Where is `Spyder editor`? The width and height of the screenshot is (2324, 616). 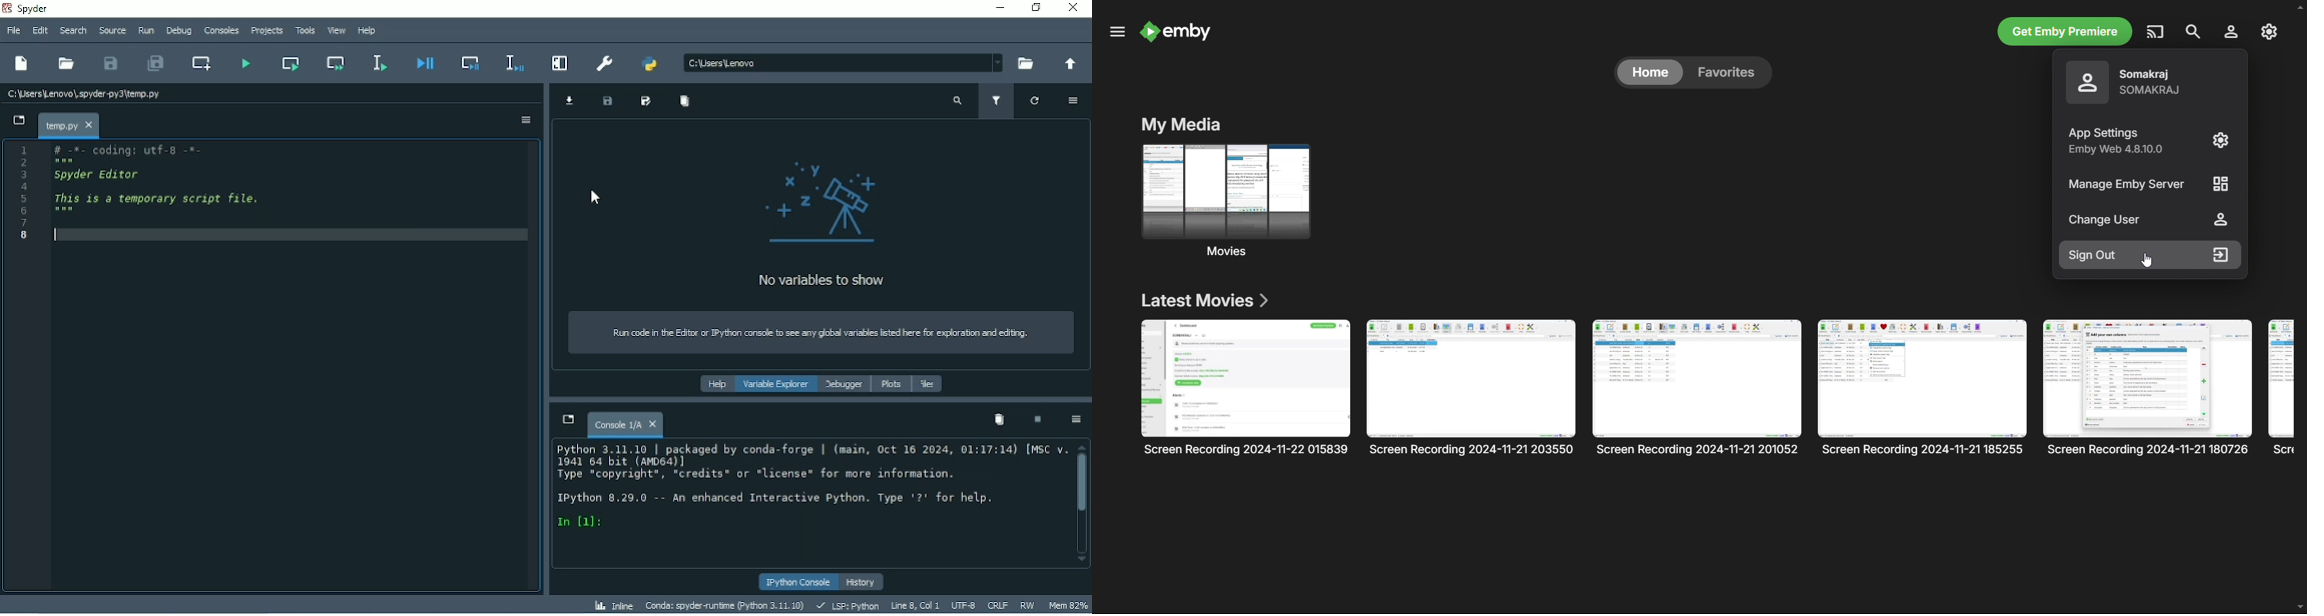 Spyder editor is located at coordinates (100, 175).